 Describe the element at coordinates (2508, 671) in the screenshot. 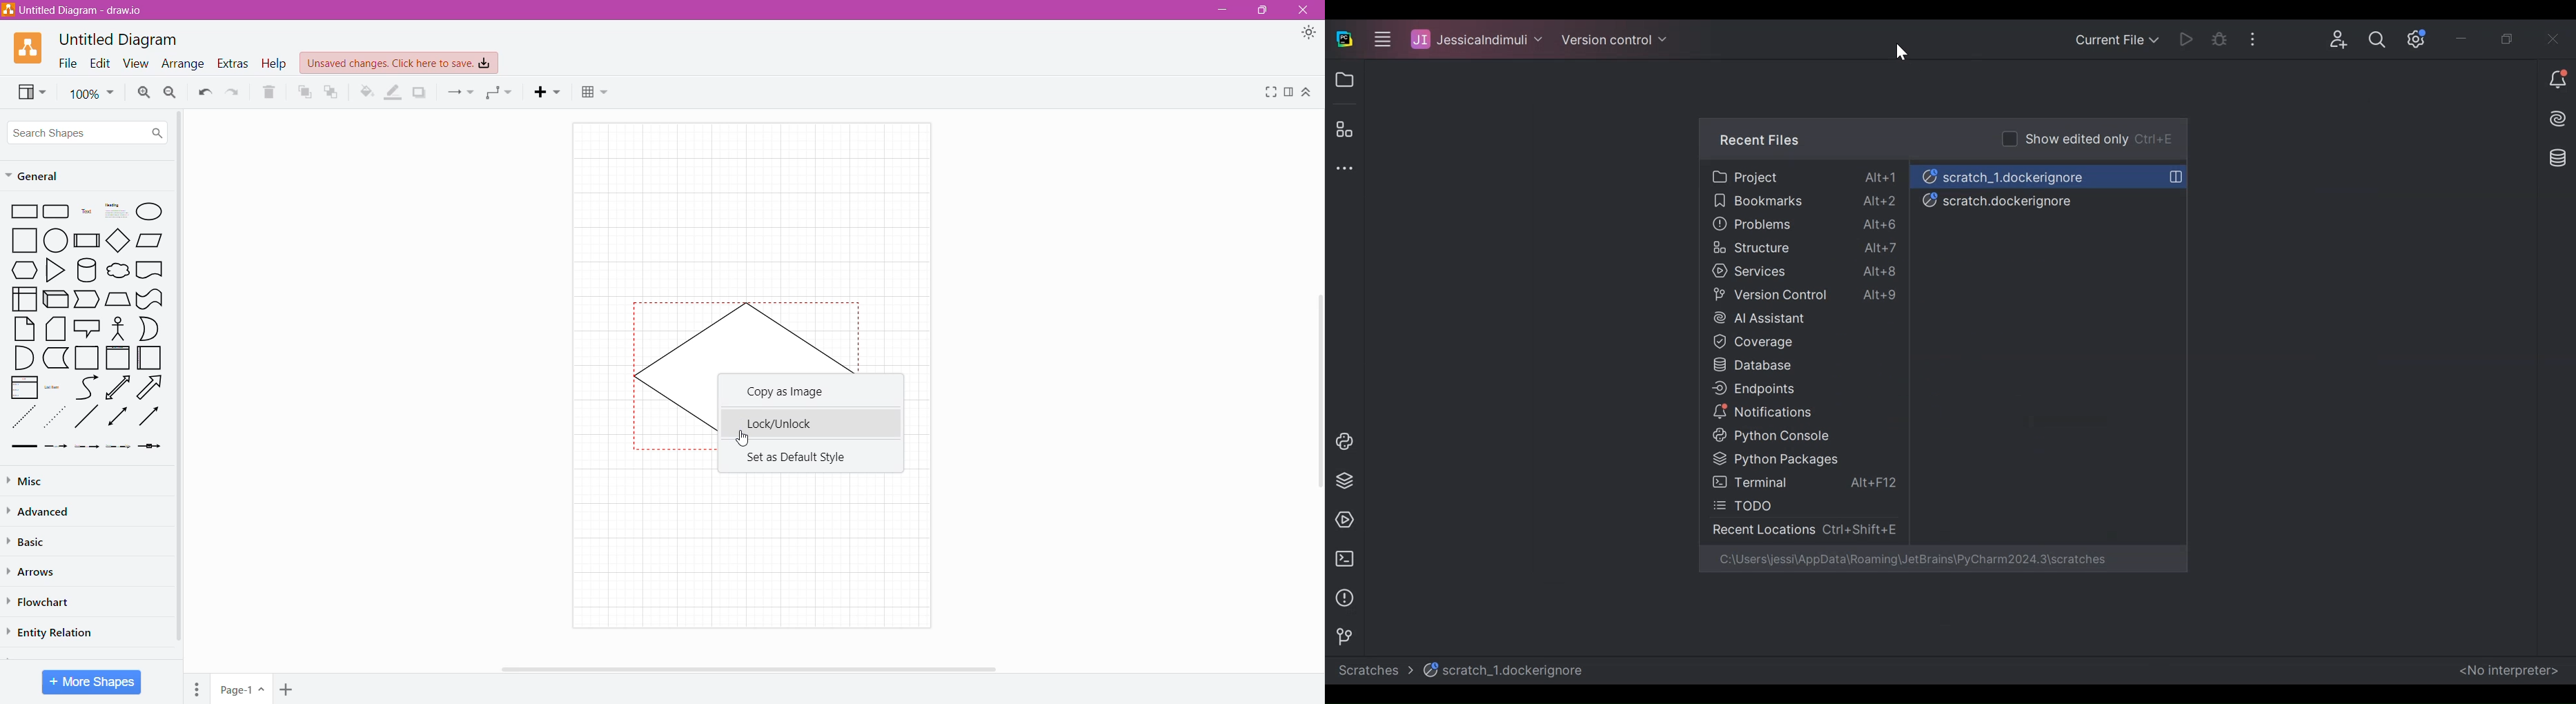

I see `No interpreter` at that location.